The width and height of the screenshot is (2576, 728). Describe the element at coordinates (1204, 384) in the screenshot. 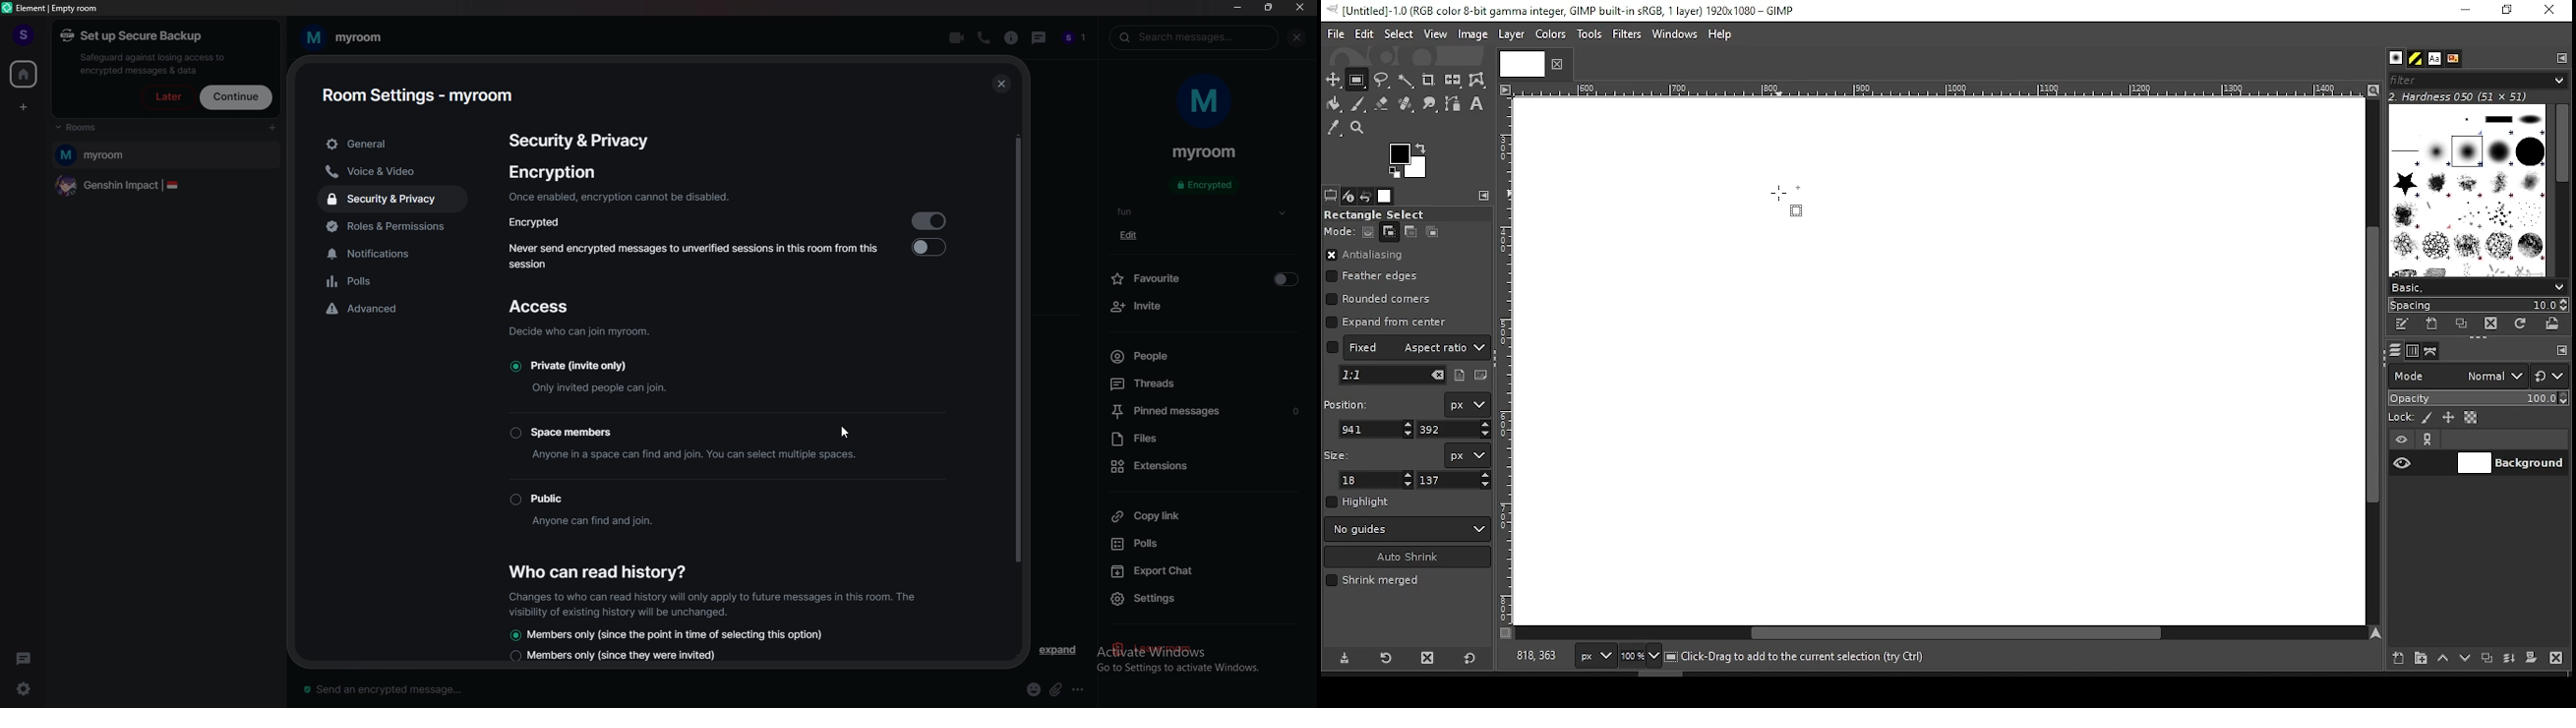

I see `threads` at that location.